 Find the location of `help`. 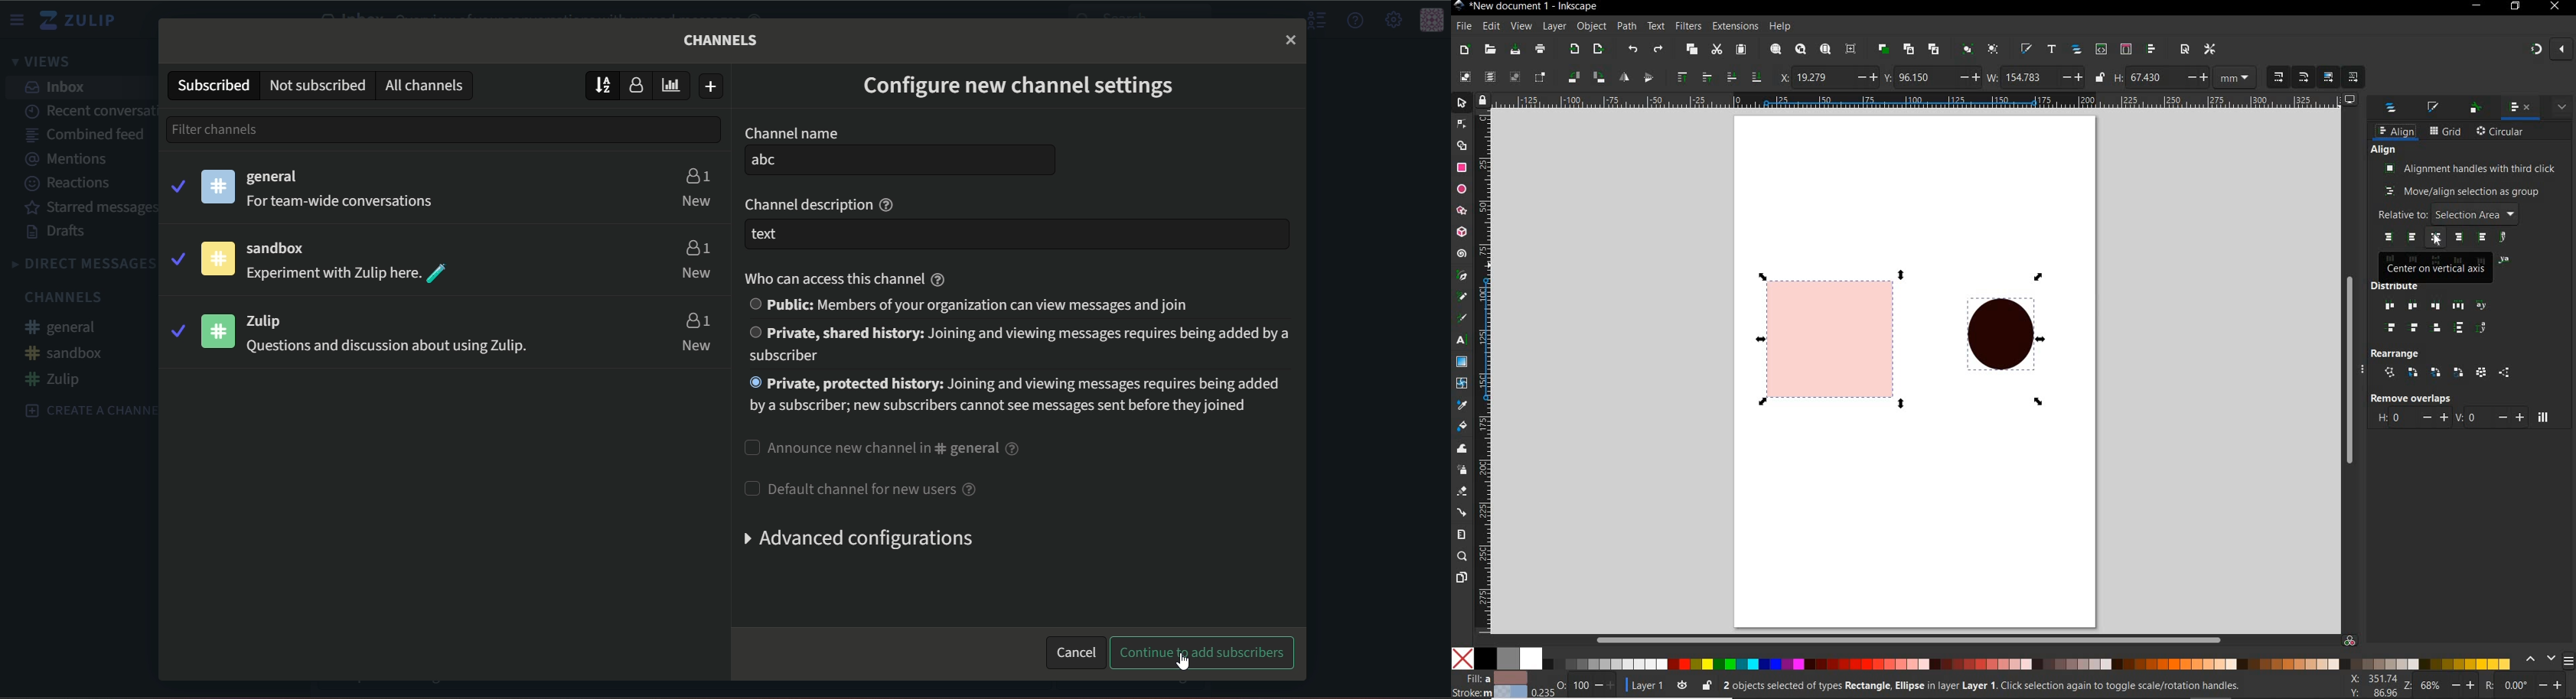

help is located at coordinates (1781, 27).